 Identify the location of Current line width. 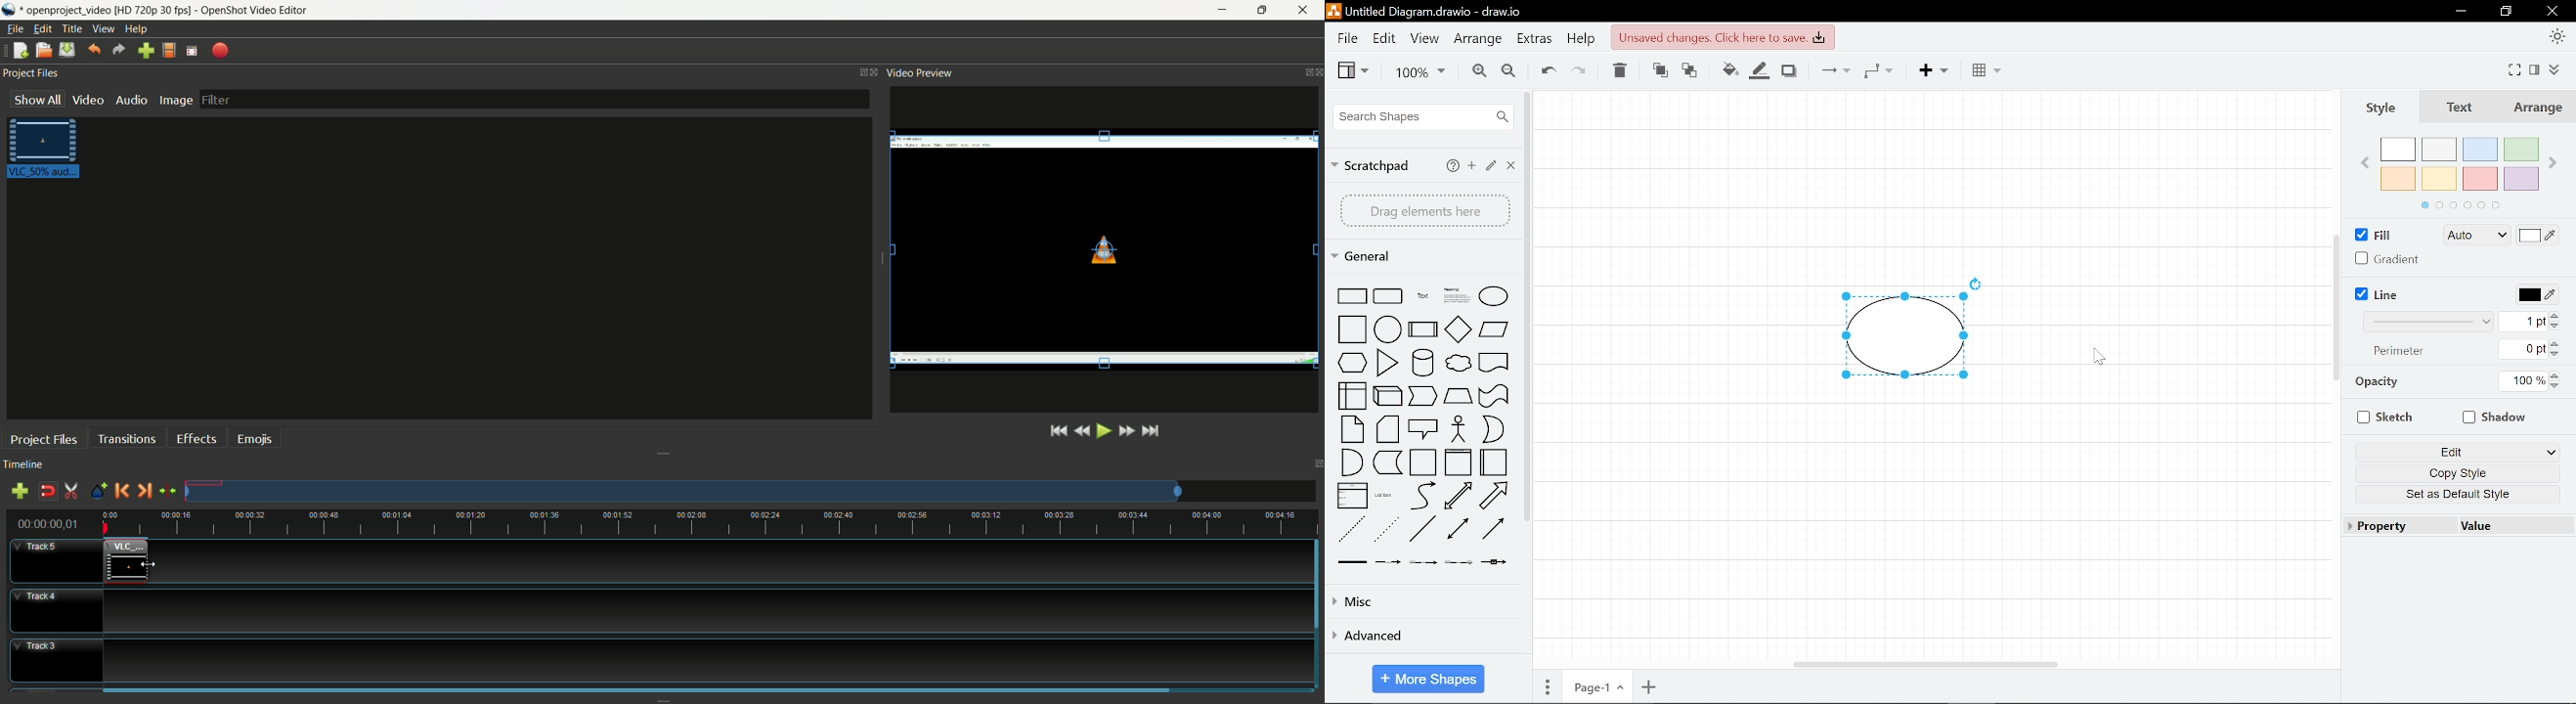
(2528, 321).